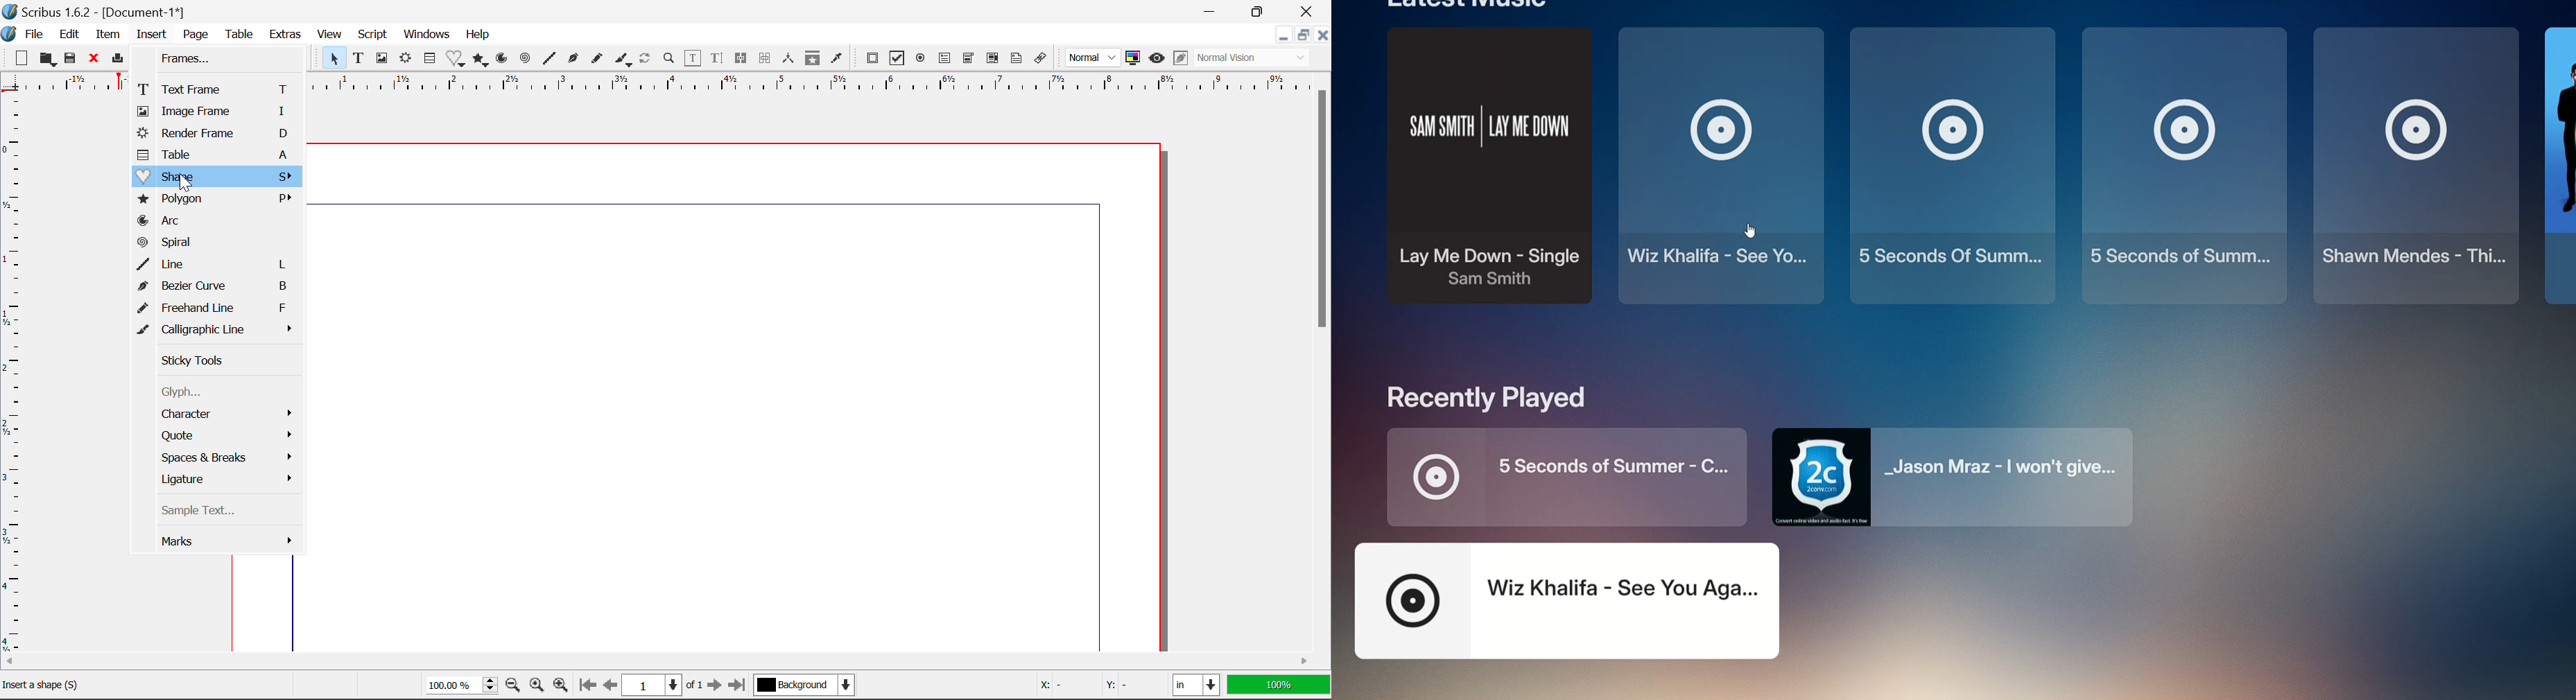 The image size is (2576, 700). What do you see at coordinates (221, 480) in the screenshot?
I see `Ligiature` at bounding box center [221, 480].